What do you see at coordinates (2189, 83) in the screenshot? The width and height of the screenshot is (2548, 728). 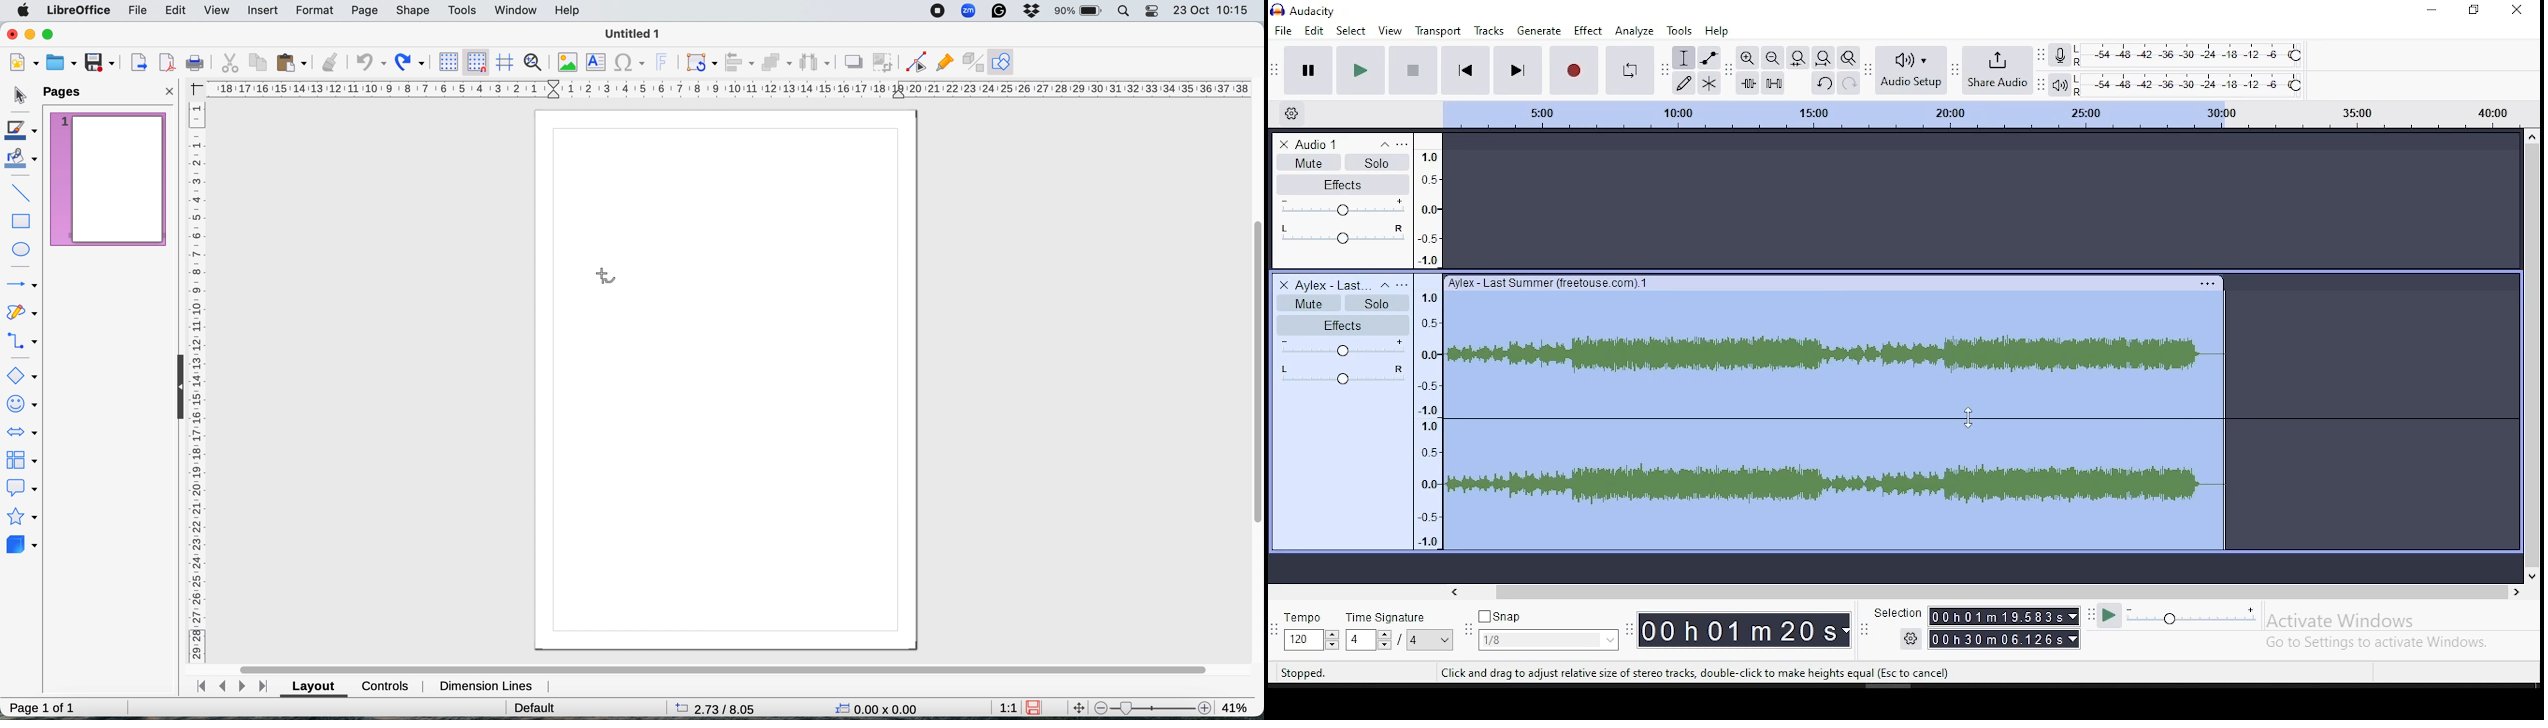 I see `playback level` at bounding box center [2189, 83].